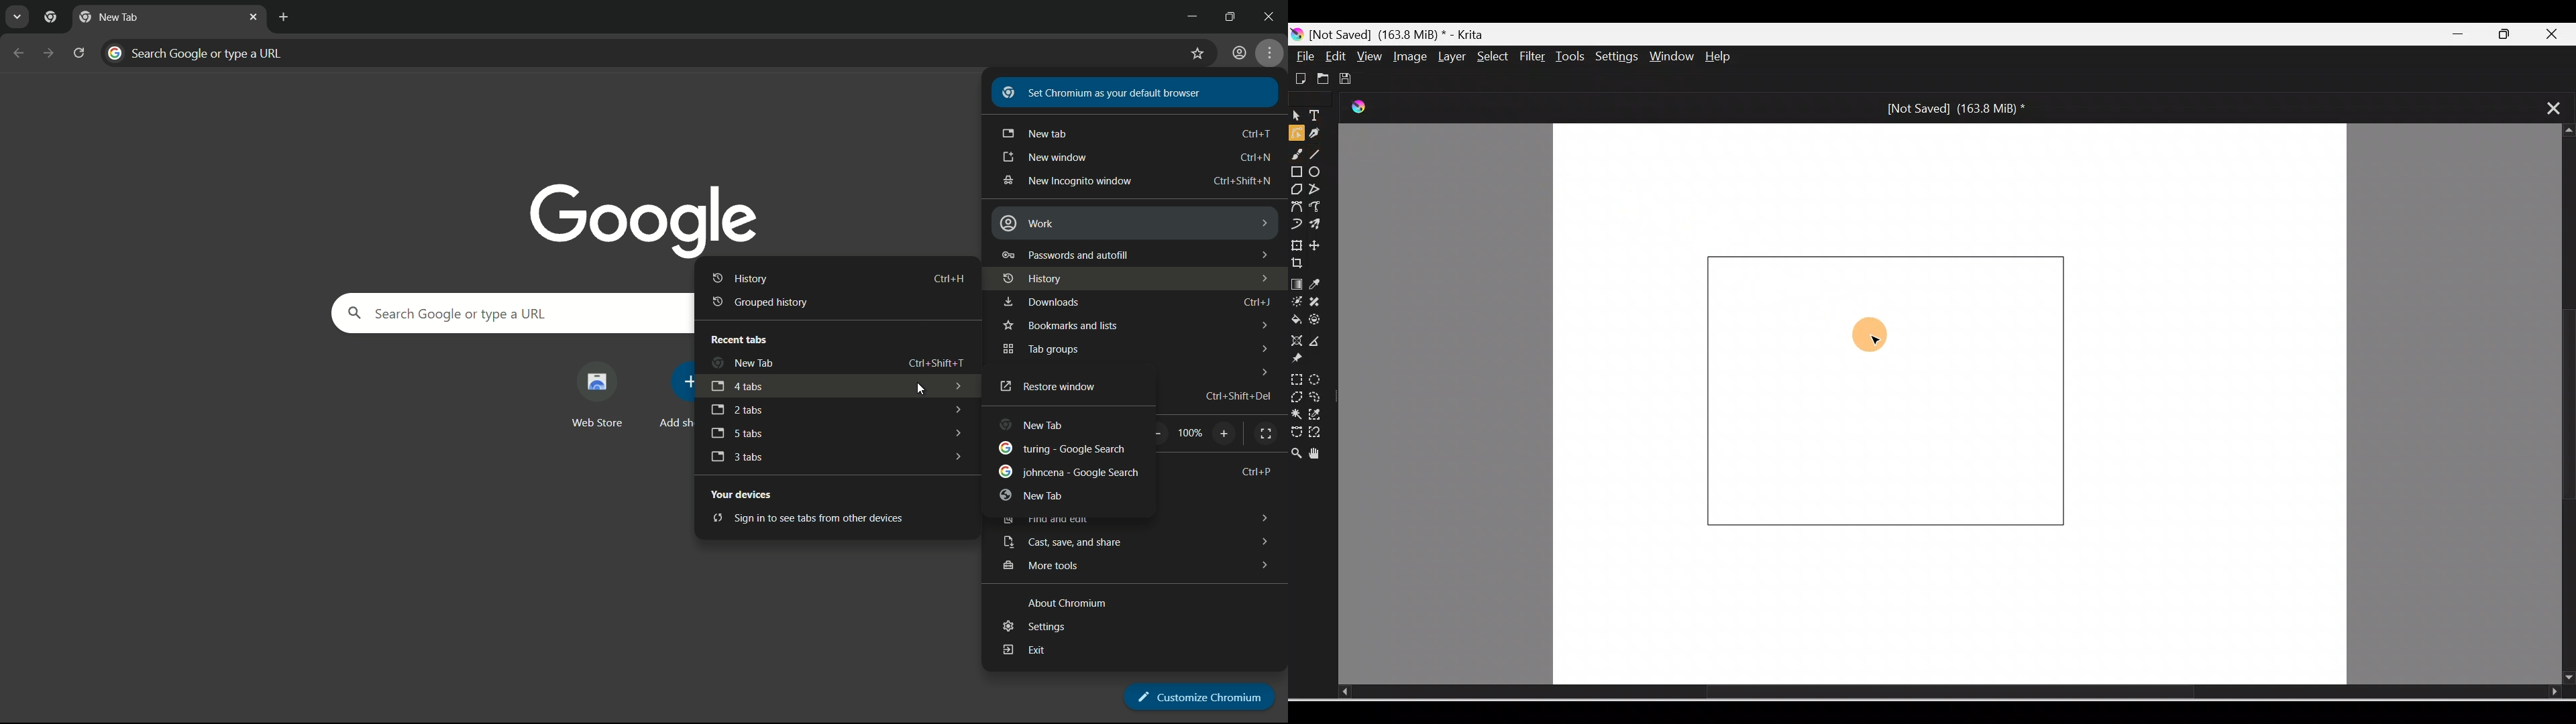 Image resolution: width=2576 pixels, height=728 pixels. What do you see at coordinates (955, 430) in the screenshot?
I see `dropdown arrows` at bounding box center [955, 430].